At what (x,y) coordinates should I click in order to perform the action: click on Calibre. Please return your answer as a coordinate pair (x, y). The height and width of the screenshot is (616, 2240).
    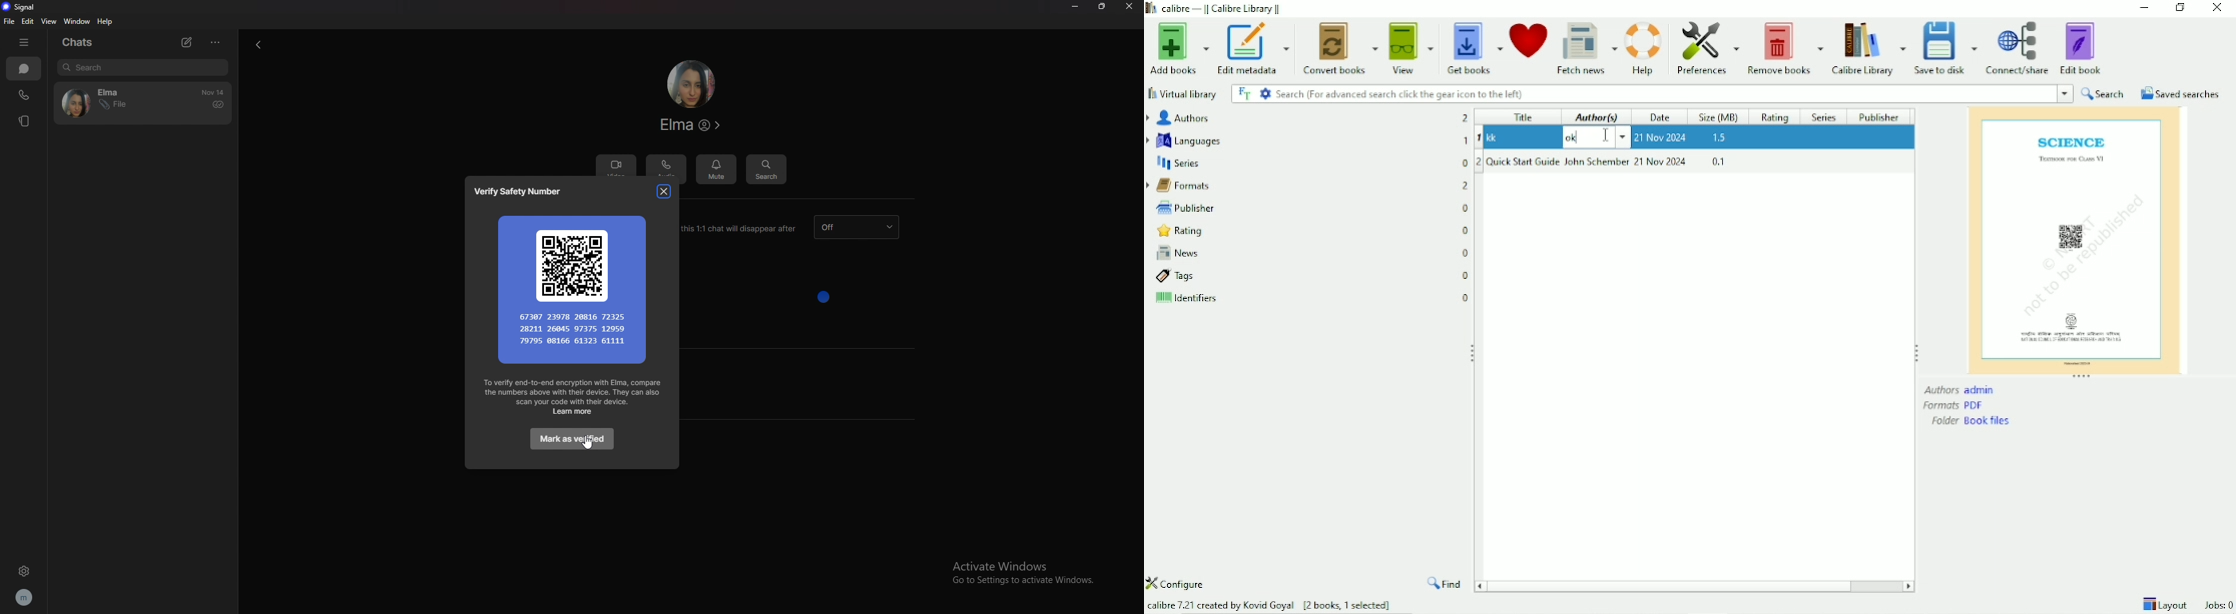
    Looking at the image, I should click on (1868, 49).